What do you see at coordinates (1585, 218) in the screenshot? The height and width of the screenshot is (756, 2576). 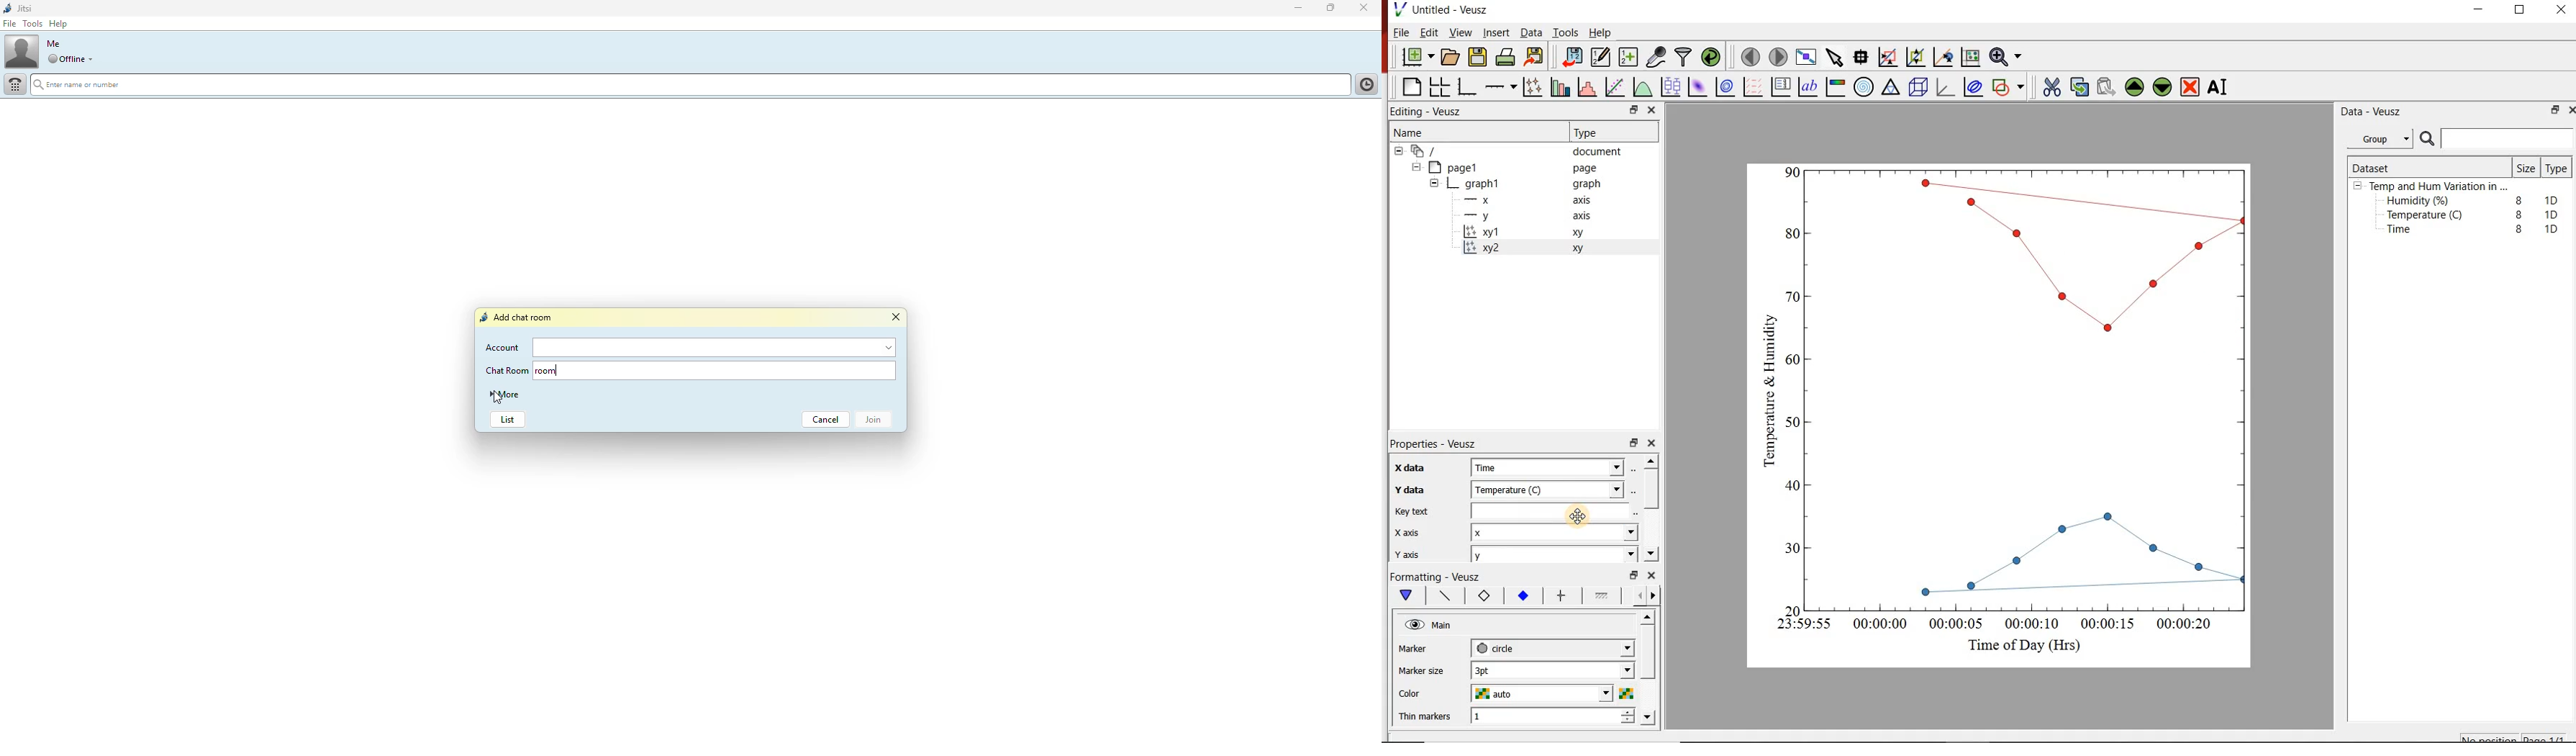 I see `axis` at bounding box center [1585, 218].